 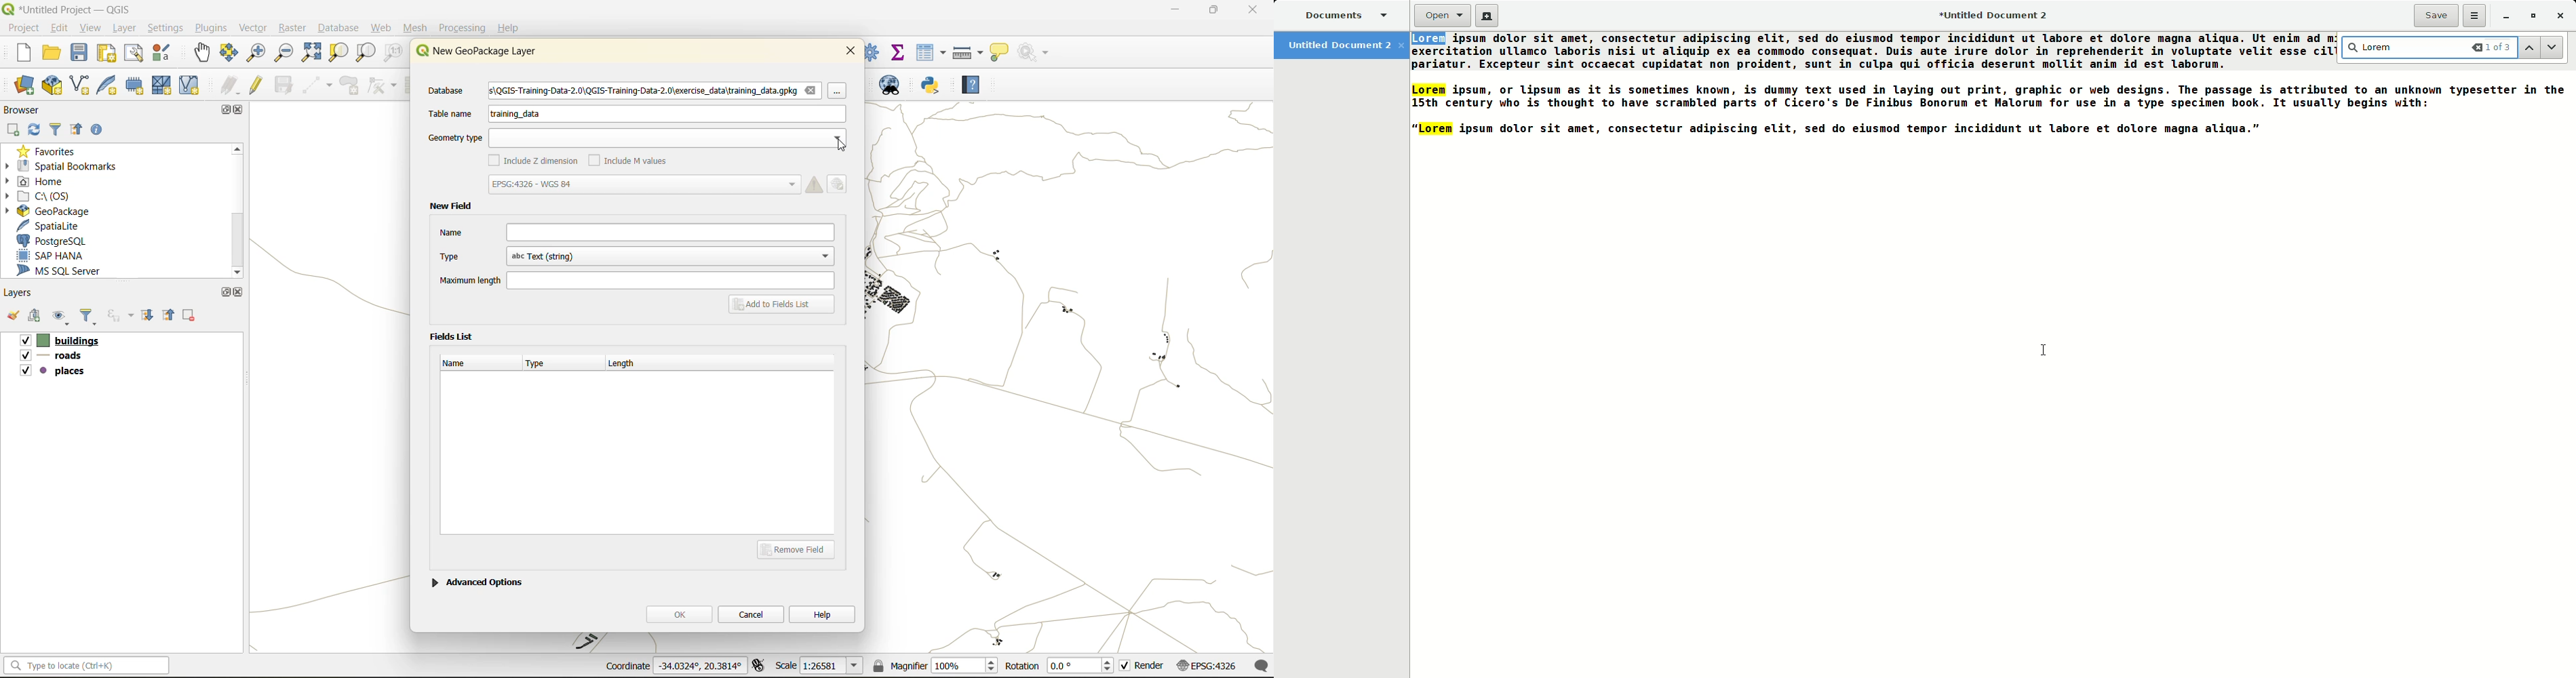 What do you see at coordinates (62, 241) in the screenshot?
I see `postgresql` at bounding box center [62, 241].